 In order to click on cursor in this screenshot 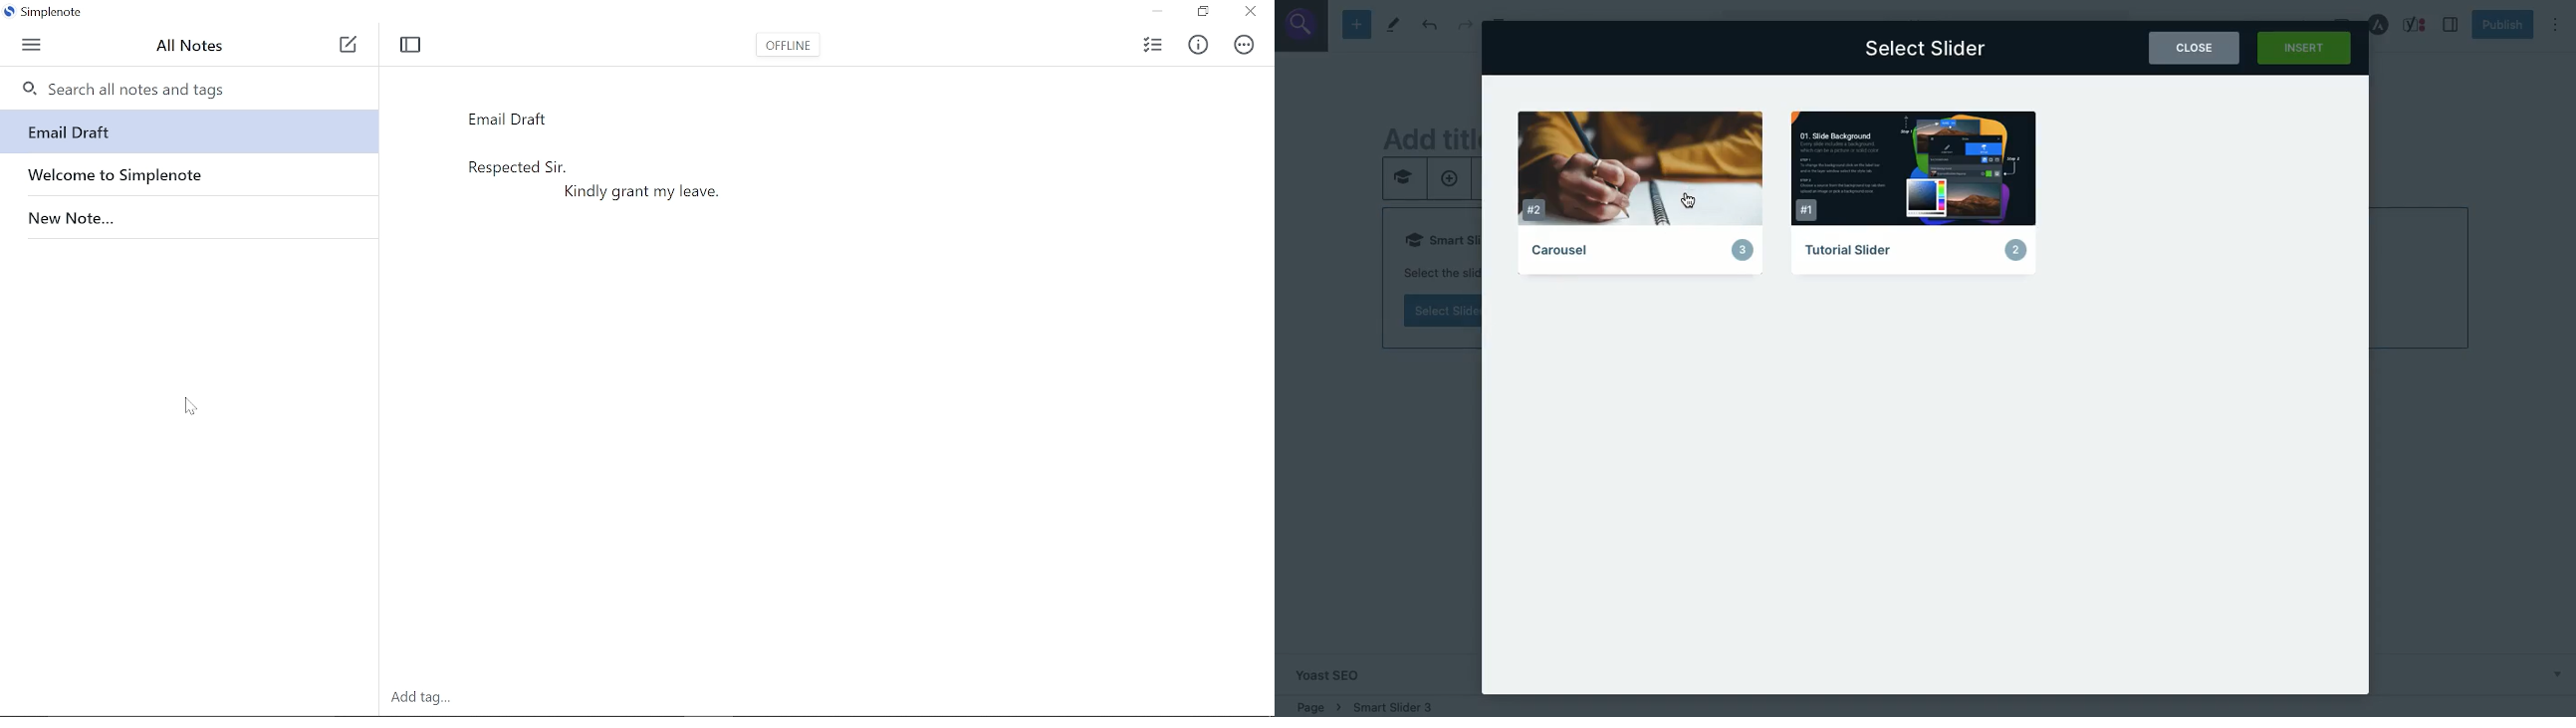, I will do `click(1688, 200)`.